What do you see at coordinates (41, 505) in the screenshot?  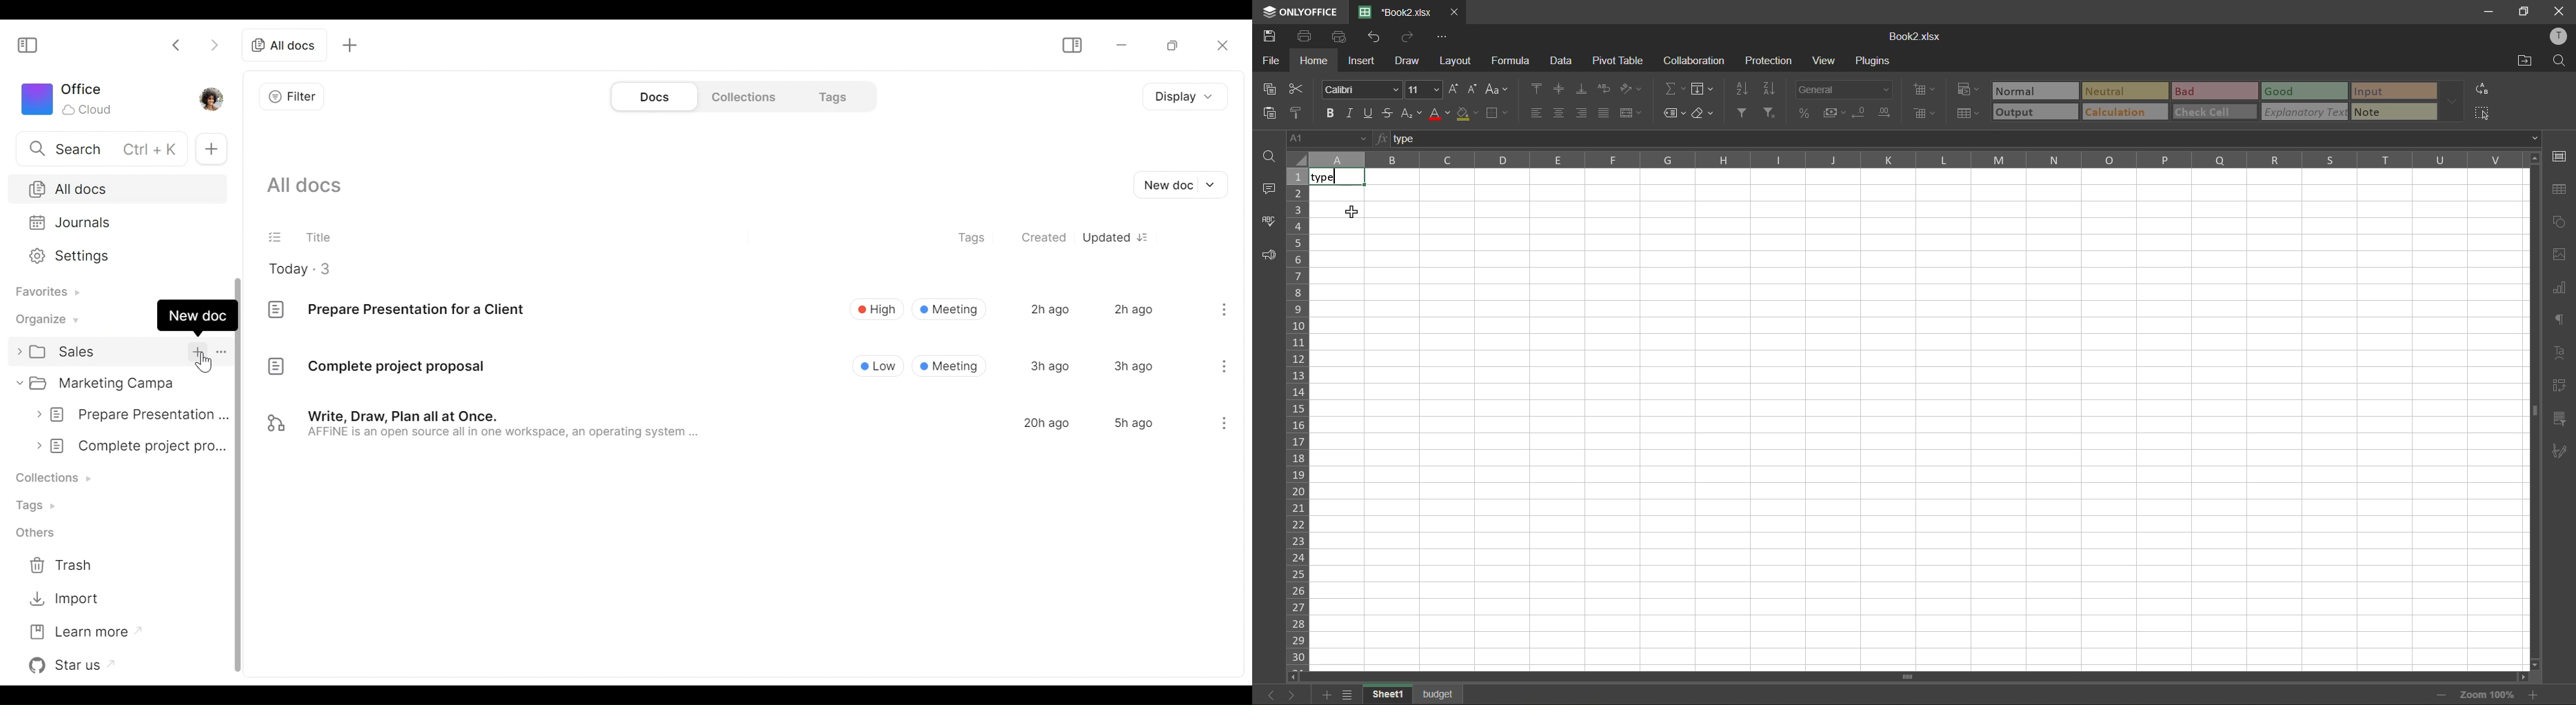 I see `Tags` at bounding box center [41, 505].